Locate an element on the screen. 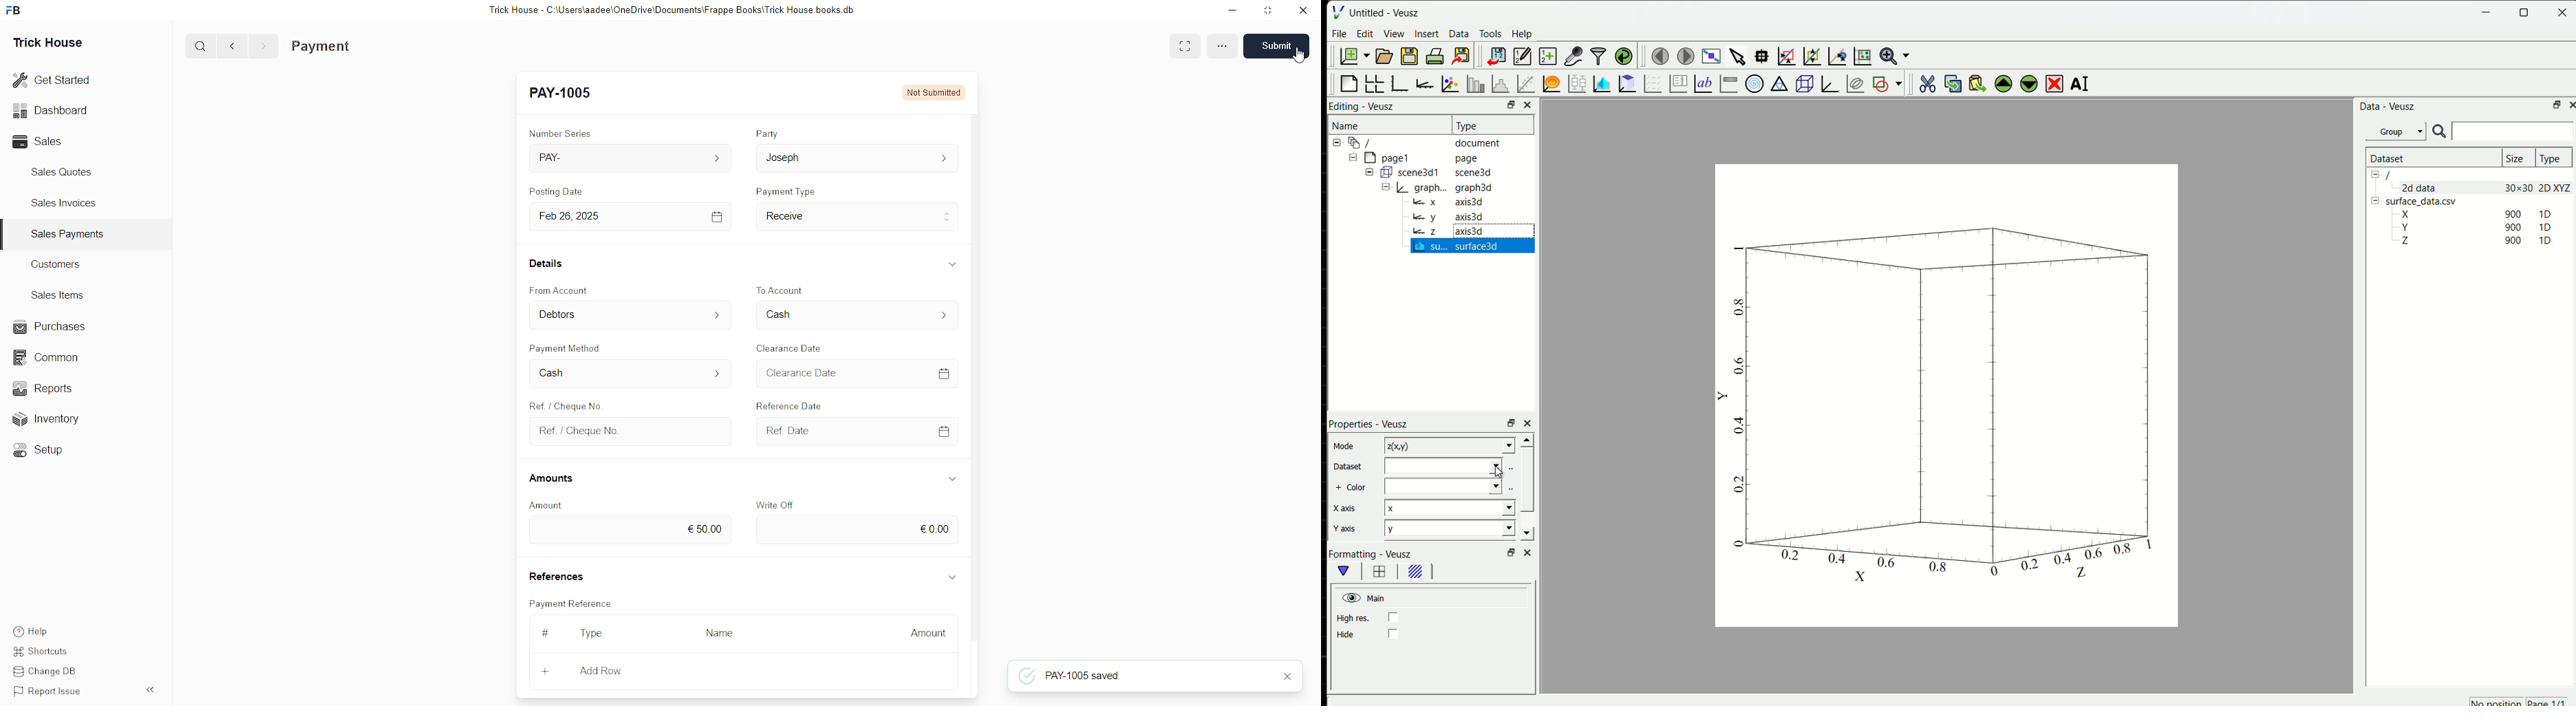 The width and height of the screenshot is (2576, 728). Data - Veusz is located at coordinates (2389, 107).